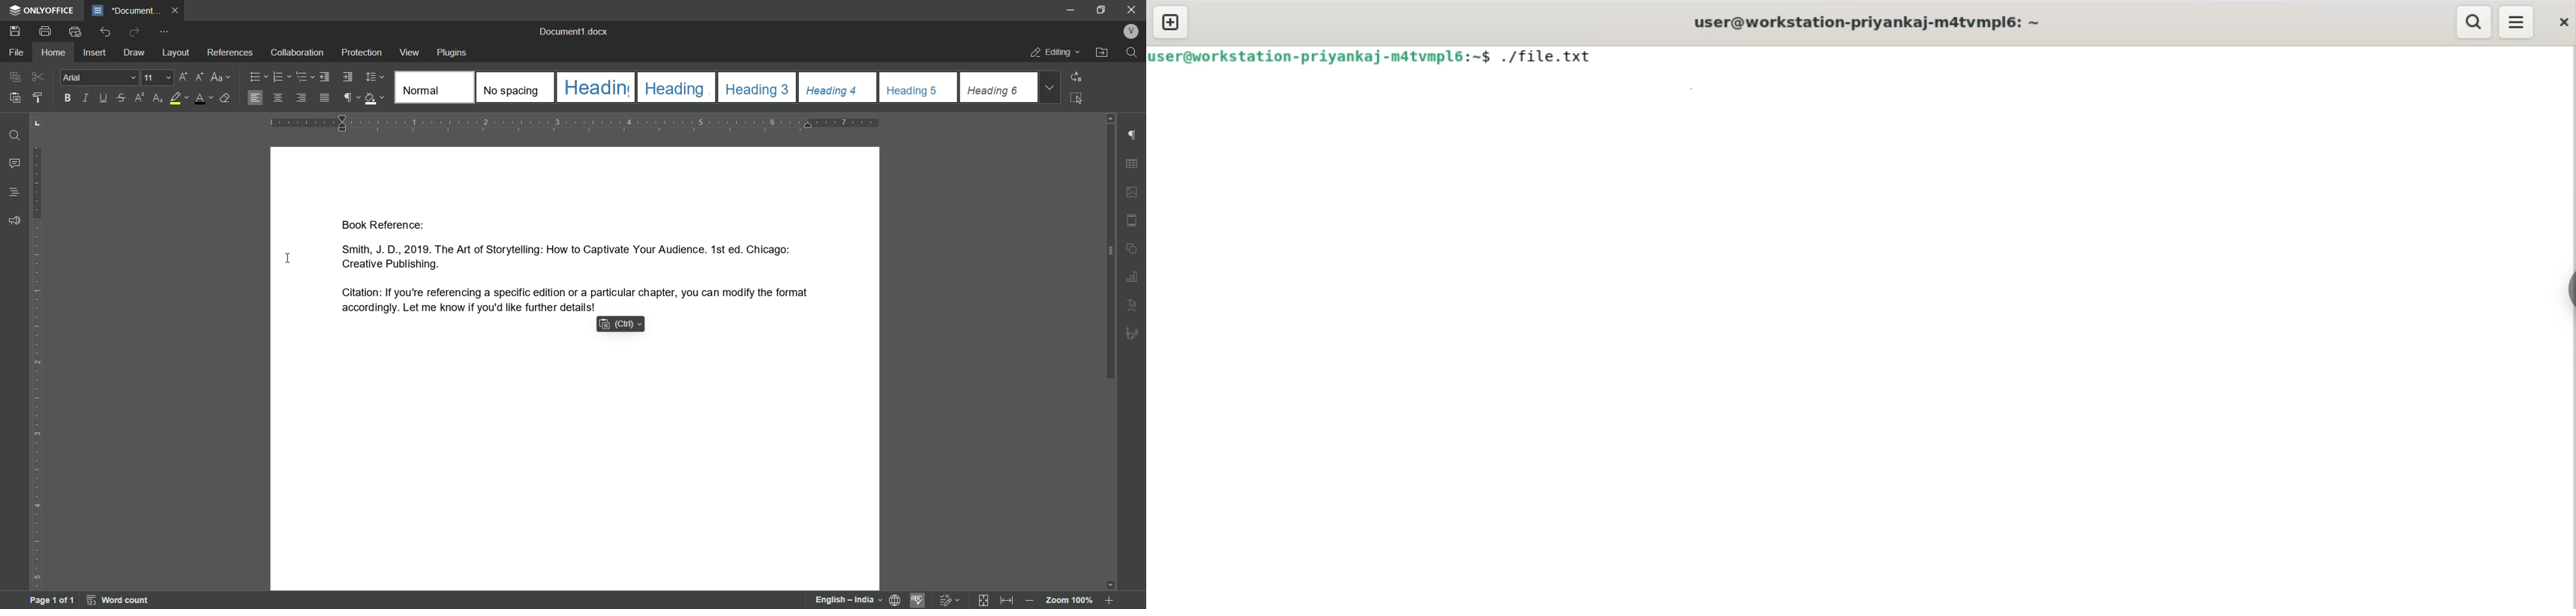  What do you see at coordinates (101, 78) in the screenshot?
I see `font name` at bounding box center [101, 78].